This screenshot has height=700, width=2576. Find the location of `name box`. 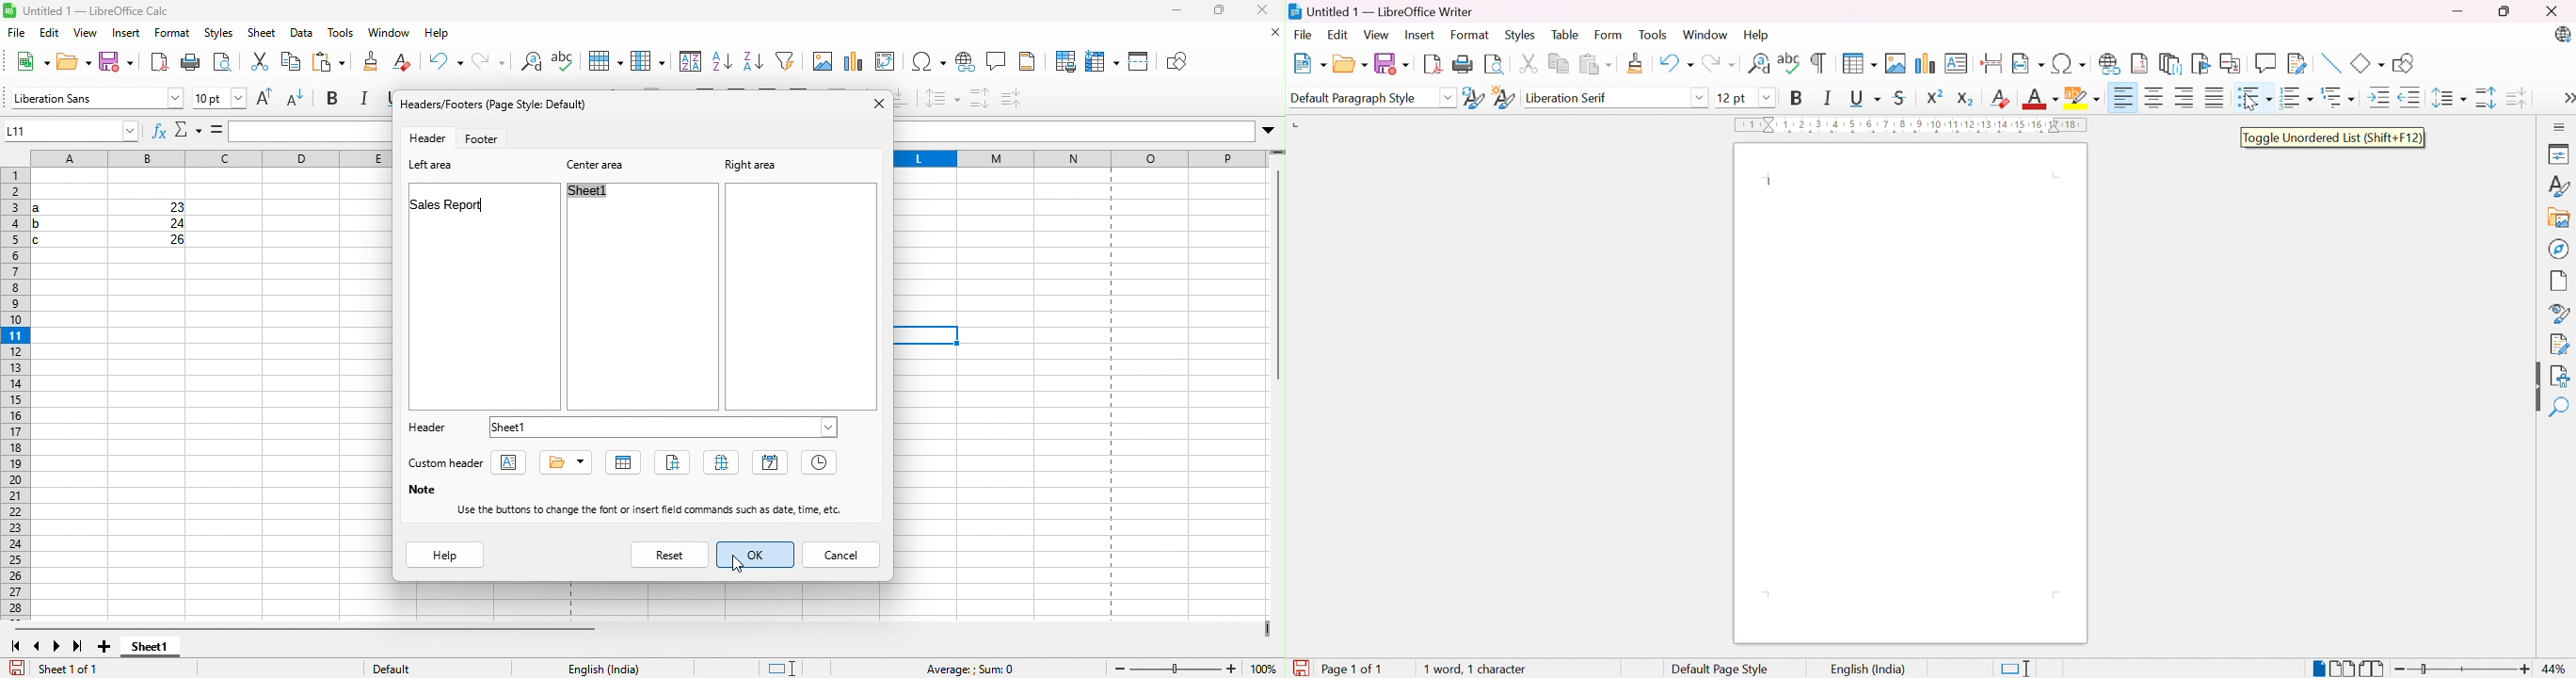

name box is located at coordinates (73, 132).